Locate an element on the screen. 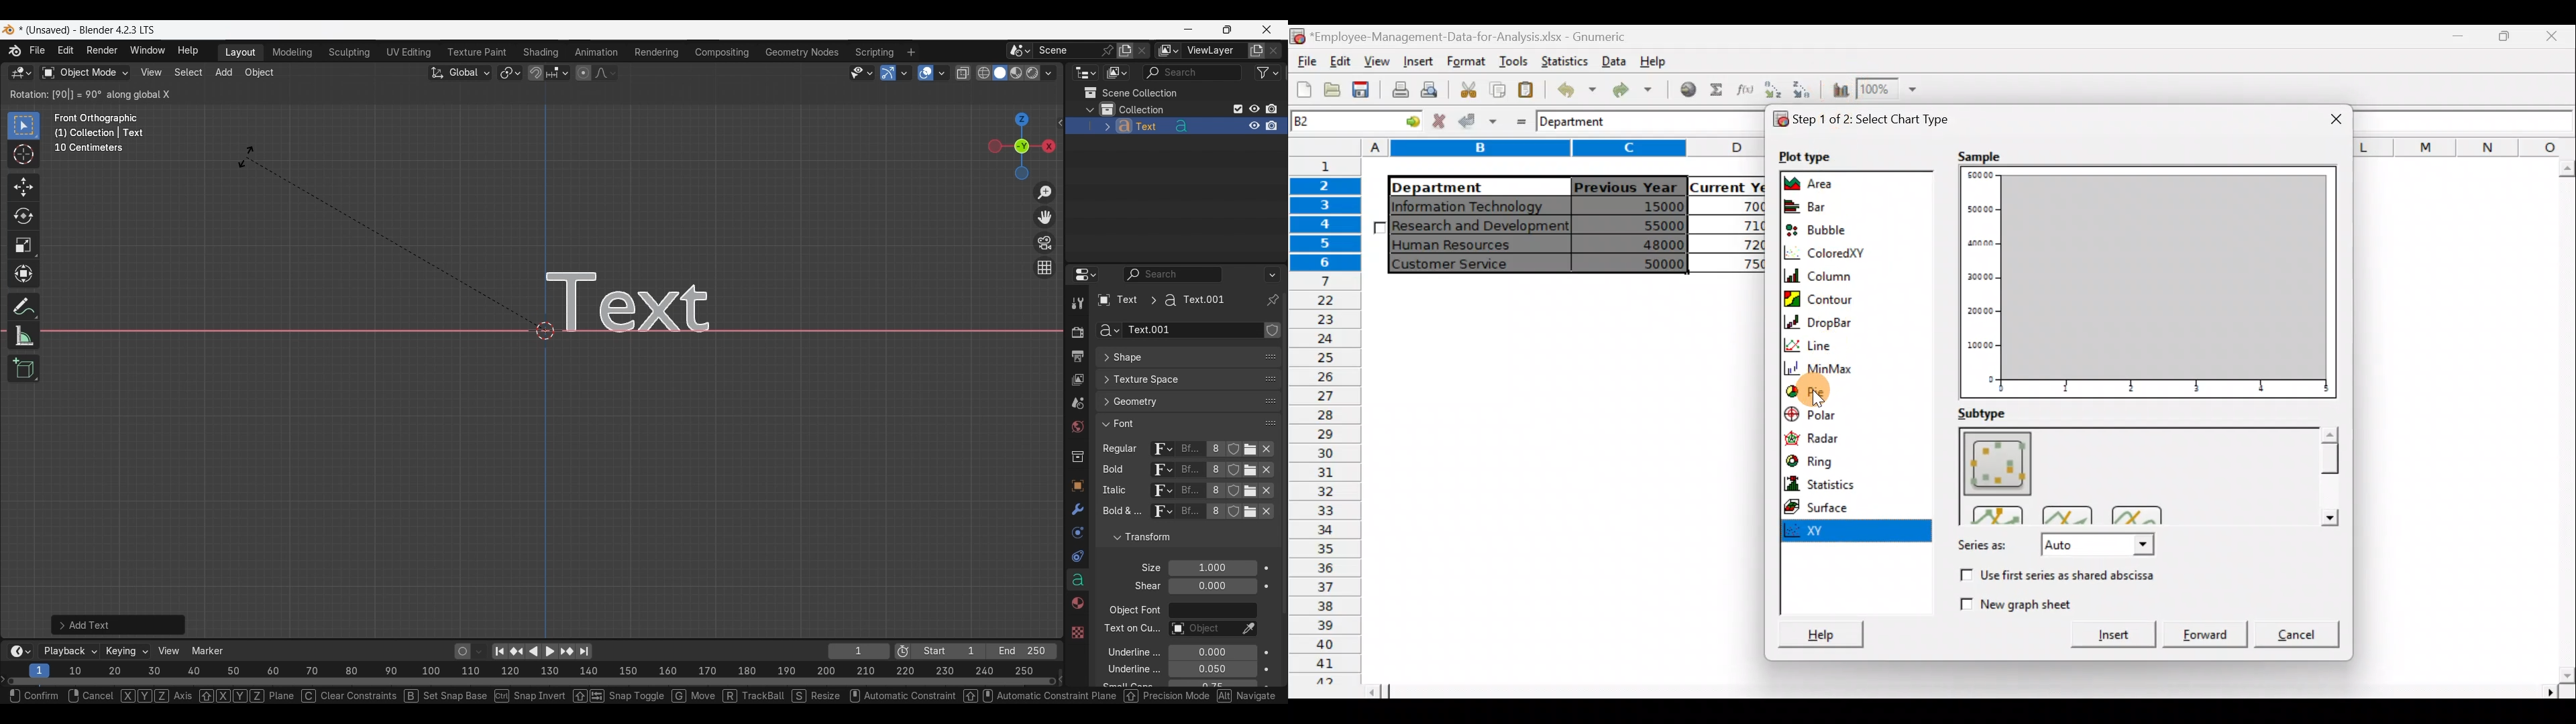 The image size is (2576, 728). Series as is located at coordinates (2053, 546).